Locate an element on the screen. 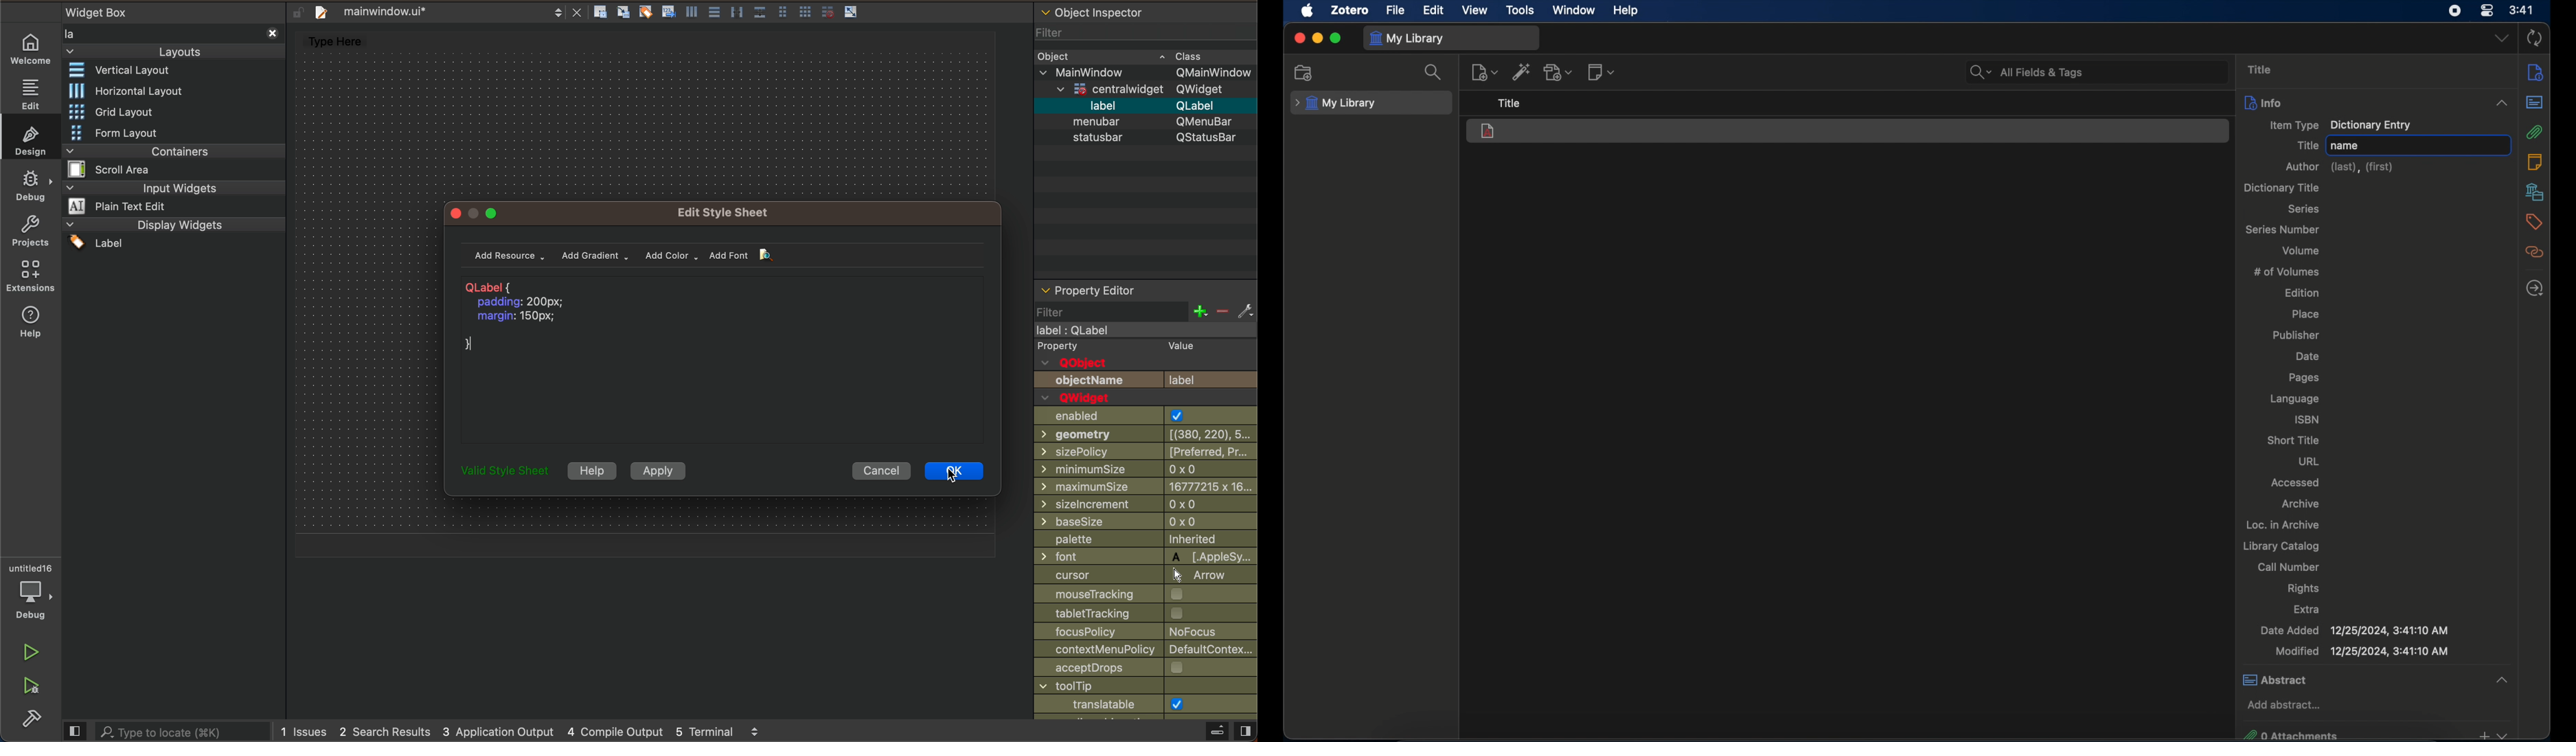 This screenshot has height=756, width=2576. date is located at coordinates (2310, 357).